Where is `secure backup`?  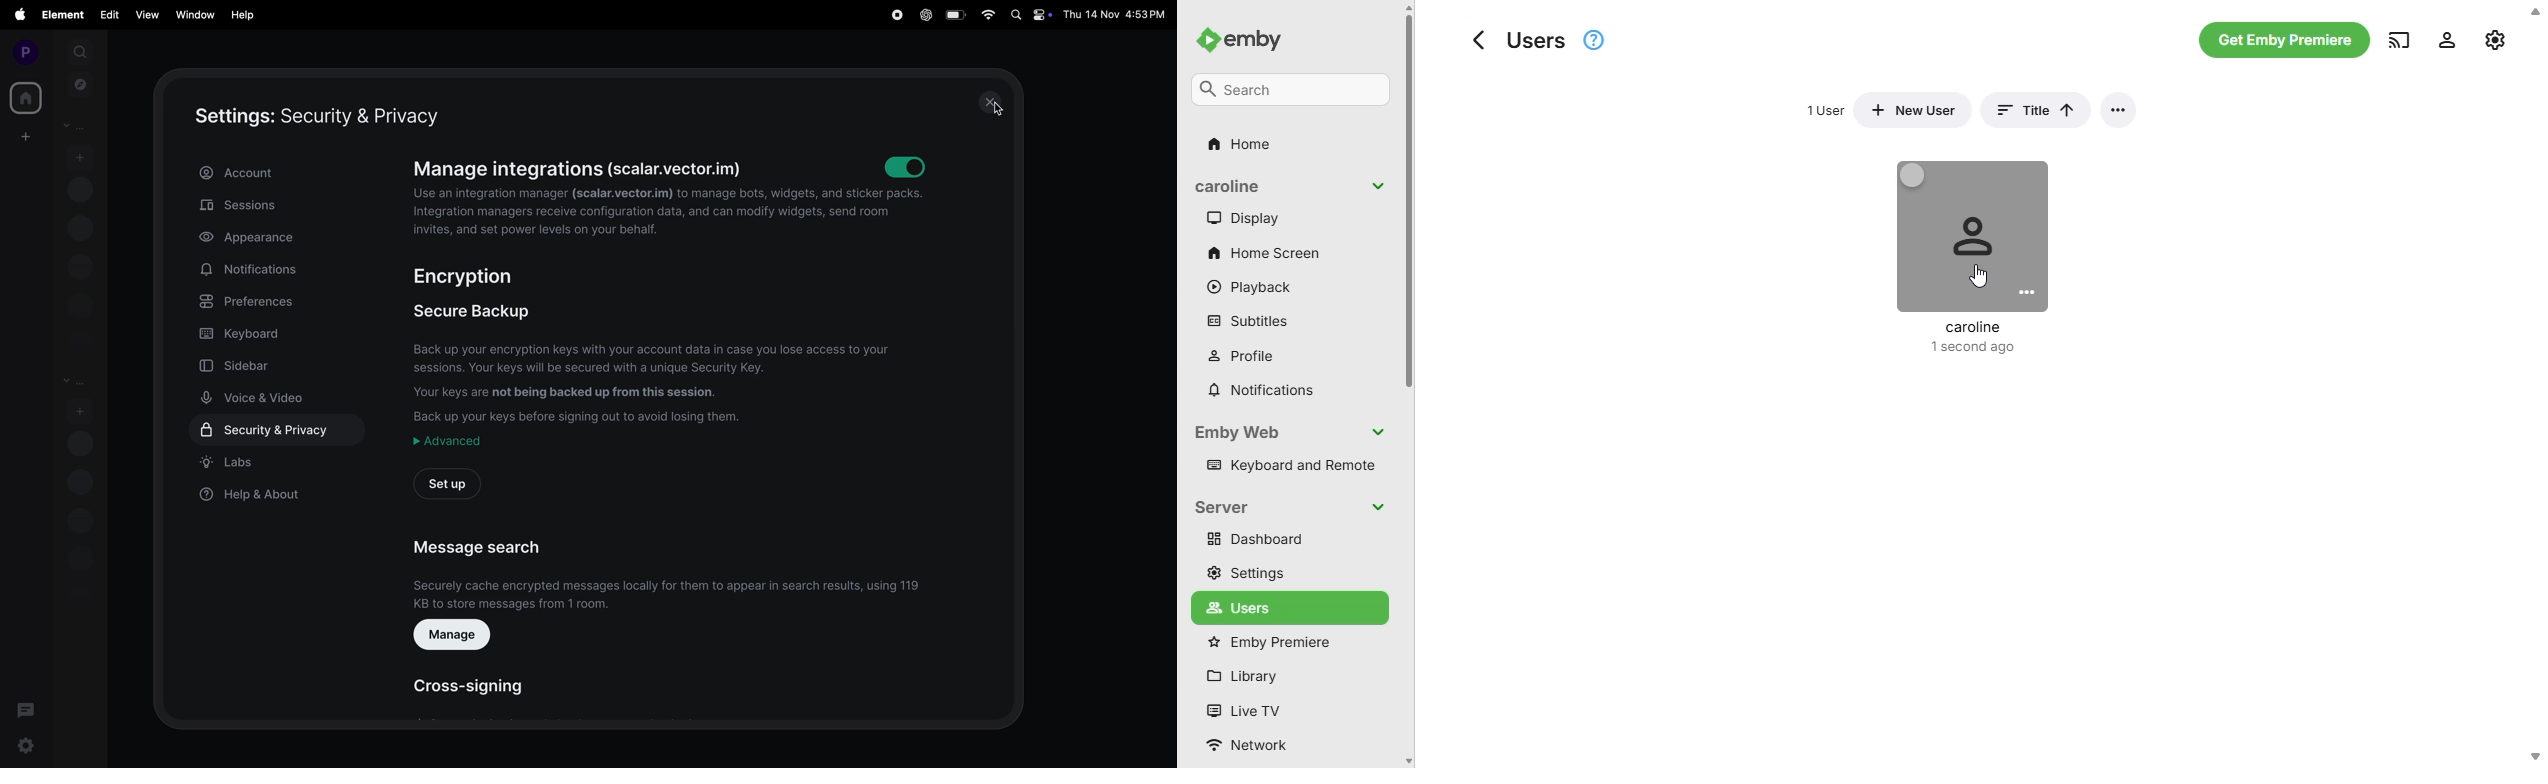 secure backup is located at coordinates (480, 310).